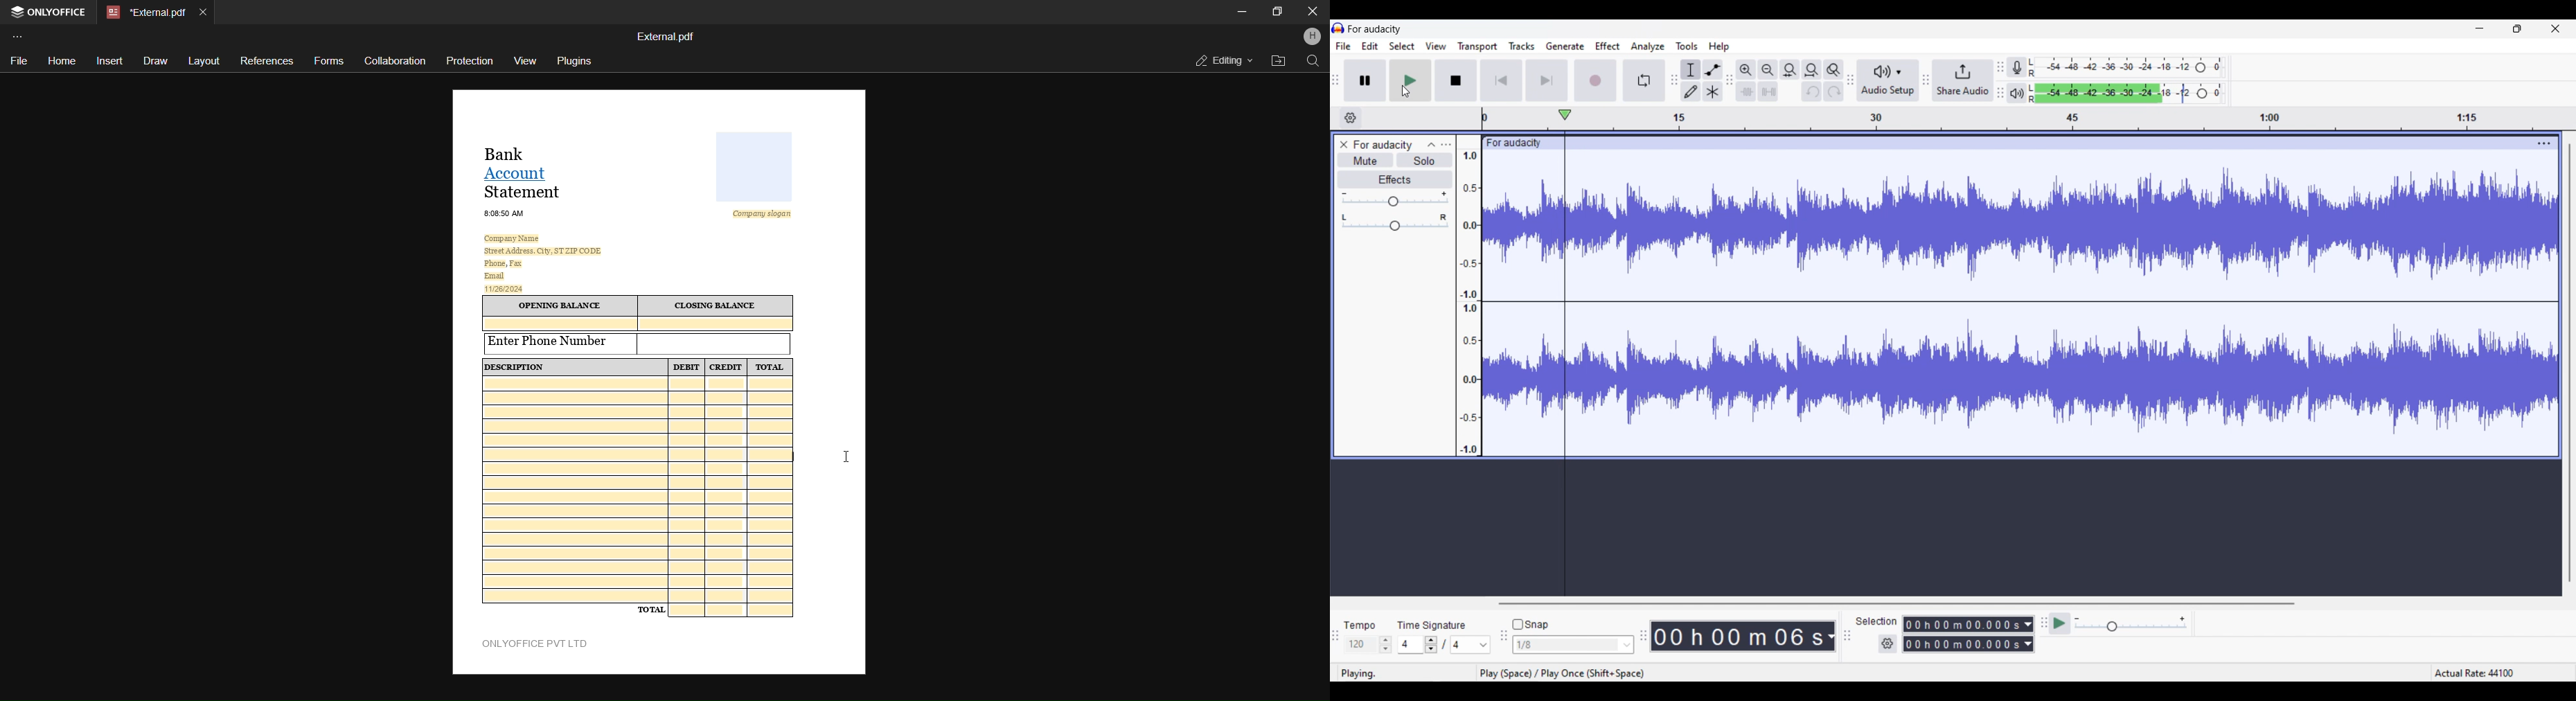 This screenshot has width=2576, height=728. What do you see at coordinates (155, 62) in the screenshot?
I see `draw` at bounding box center [155, 62].